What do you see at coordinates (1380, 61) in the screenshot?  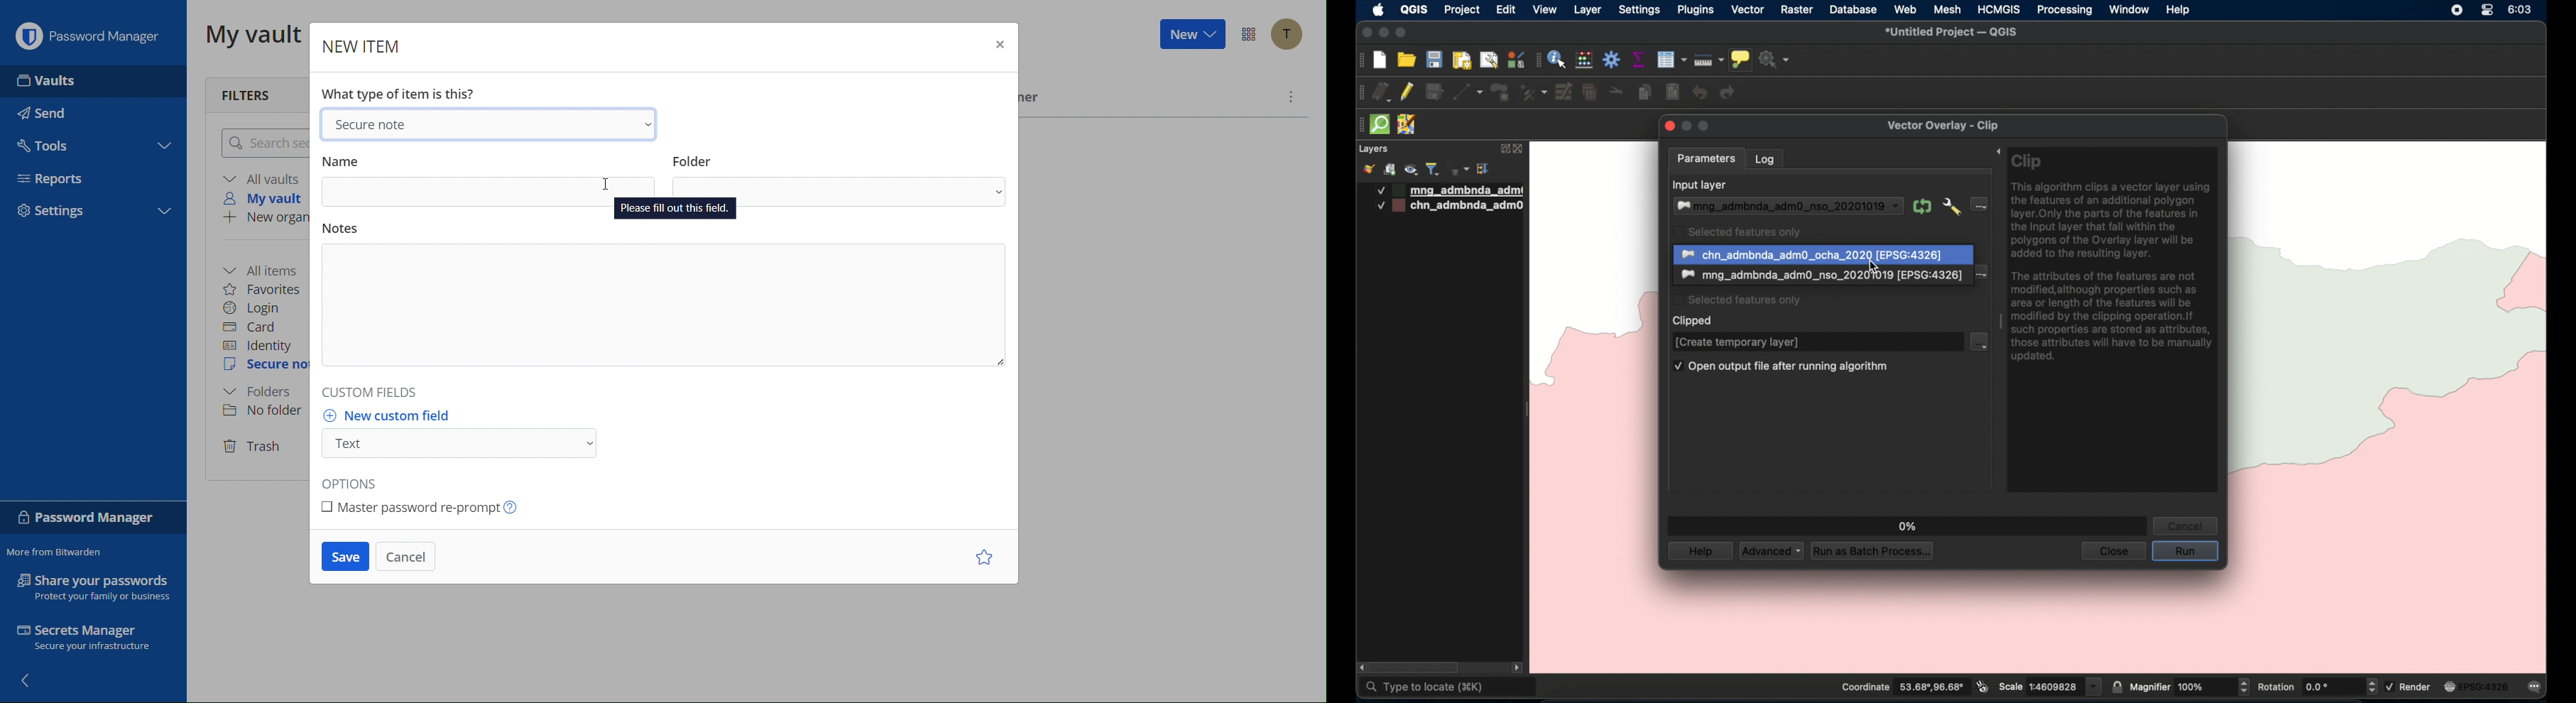 I see `new project` at bounding box center [1380, 61].